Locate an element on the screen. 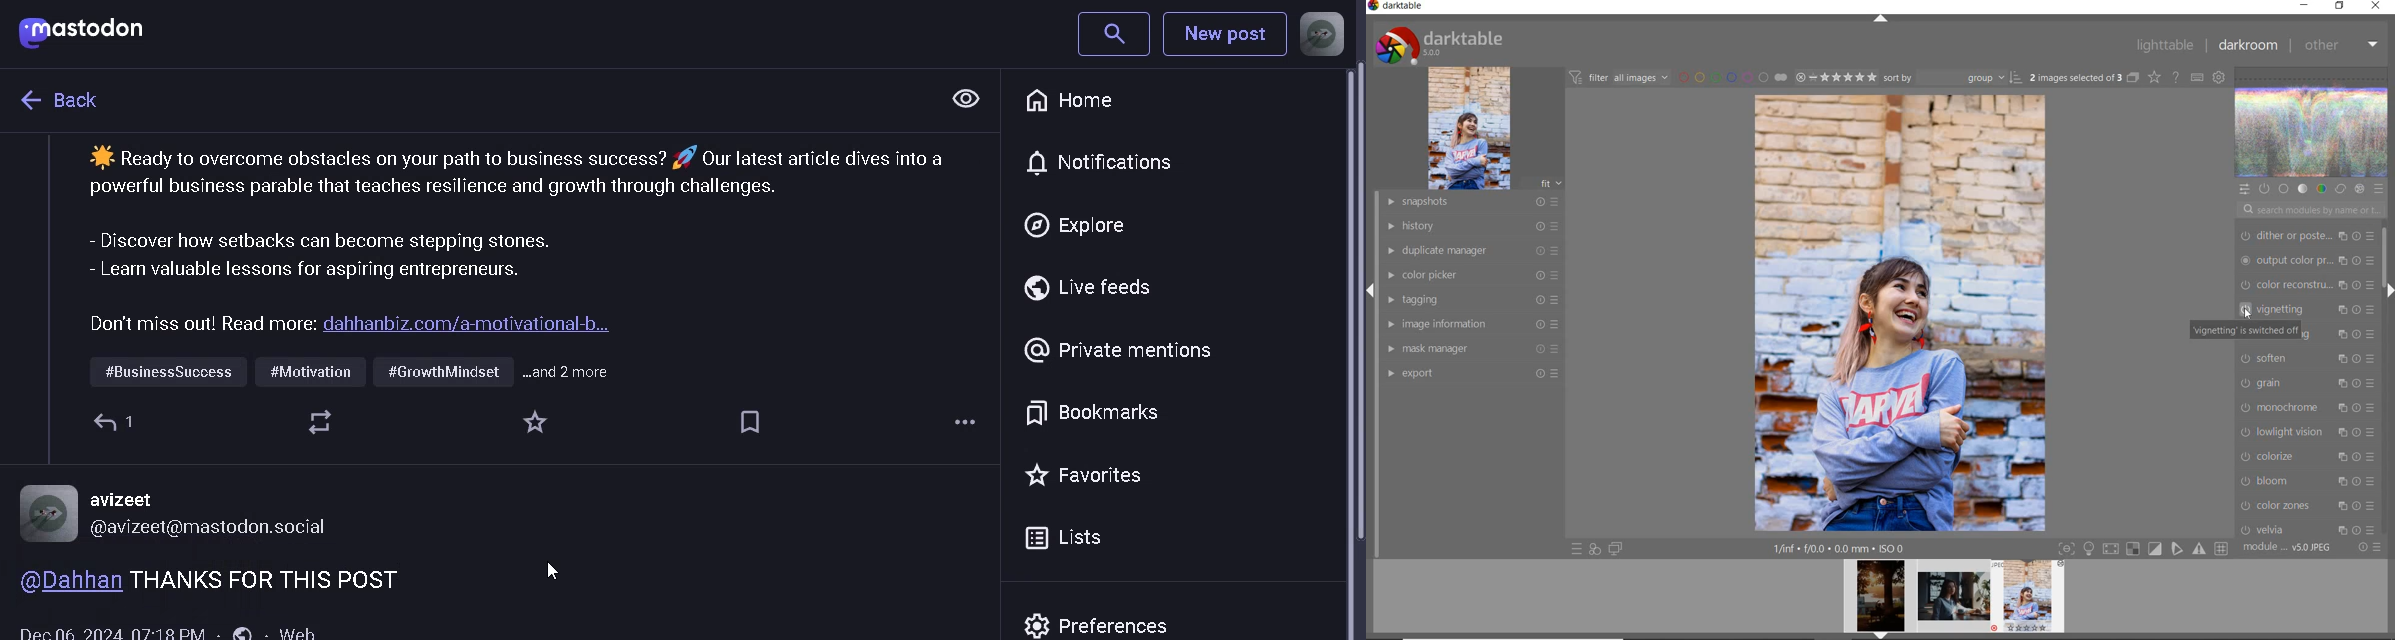  SHOW GLOBAL PREFERENCES is located at coordinates (2218, 77).